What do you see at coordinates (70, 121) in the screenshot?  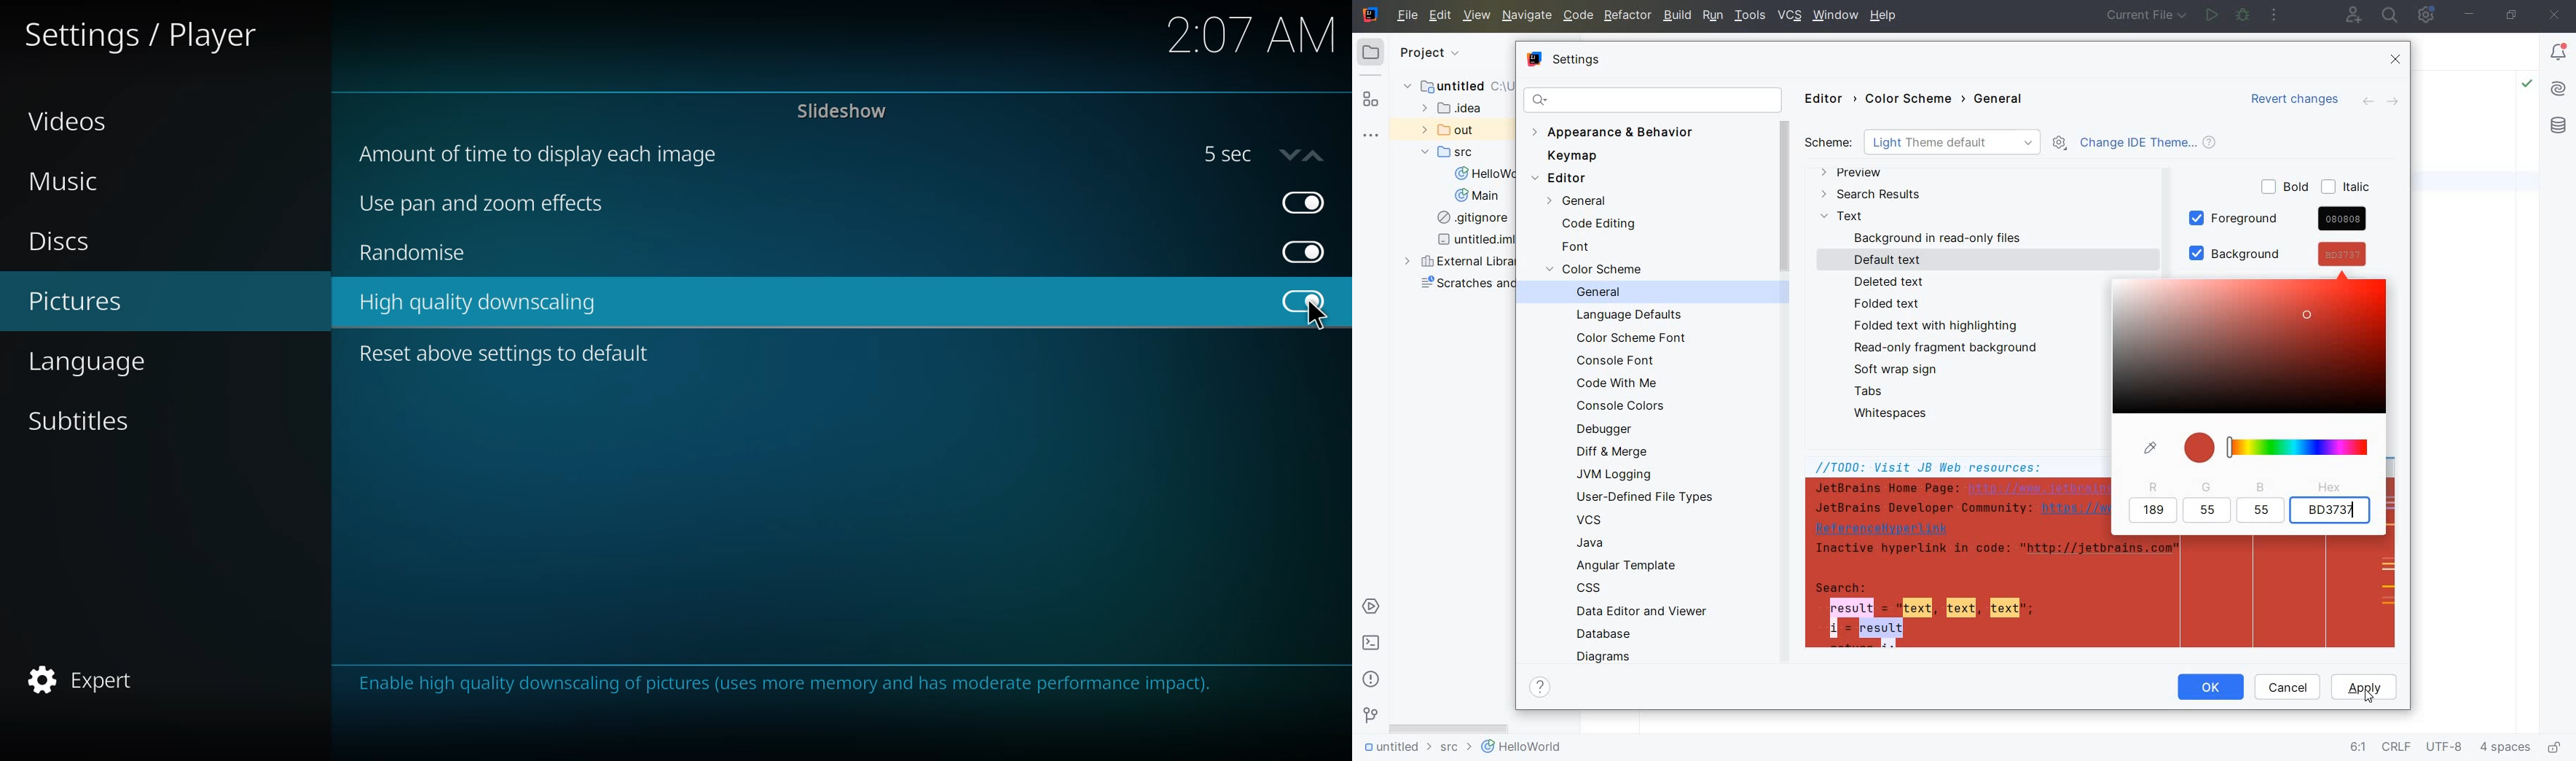 I see `videos` at bounding box center [70, 121].